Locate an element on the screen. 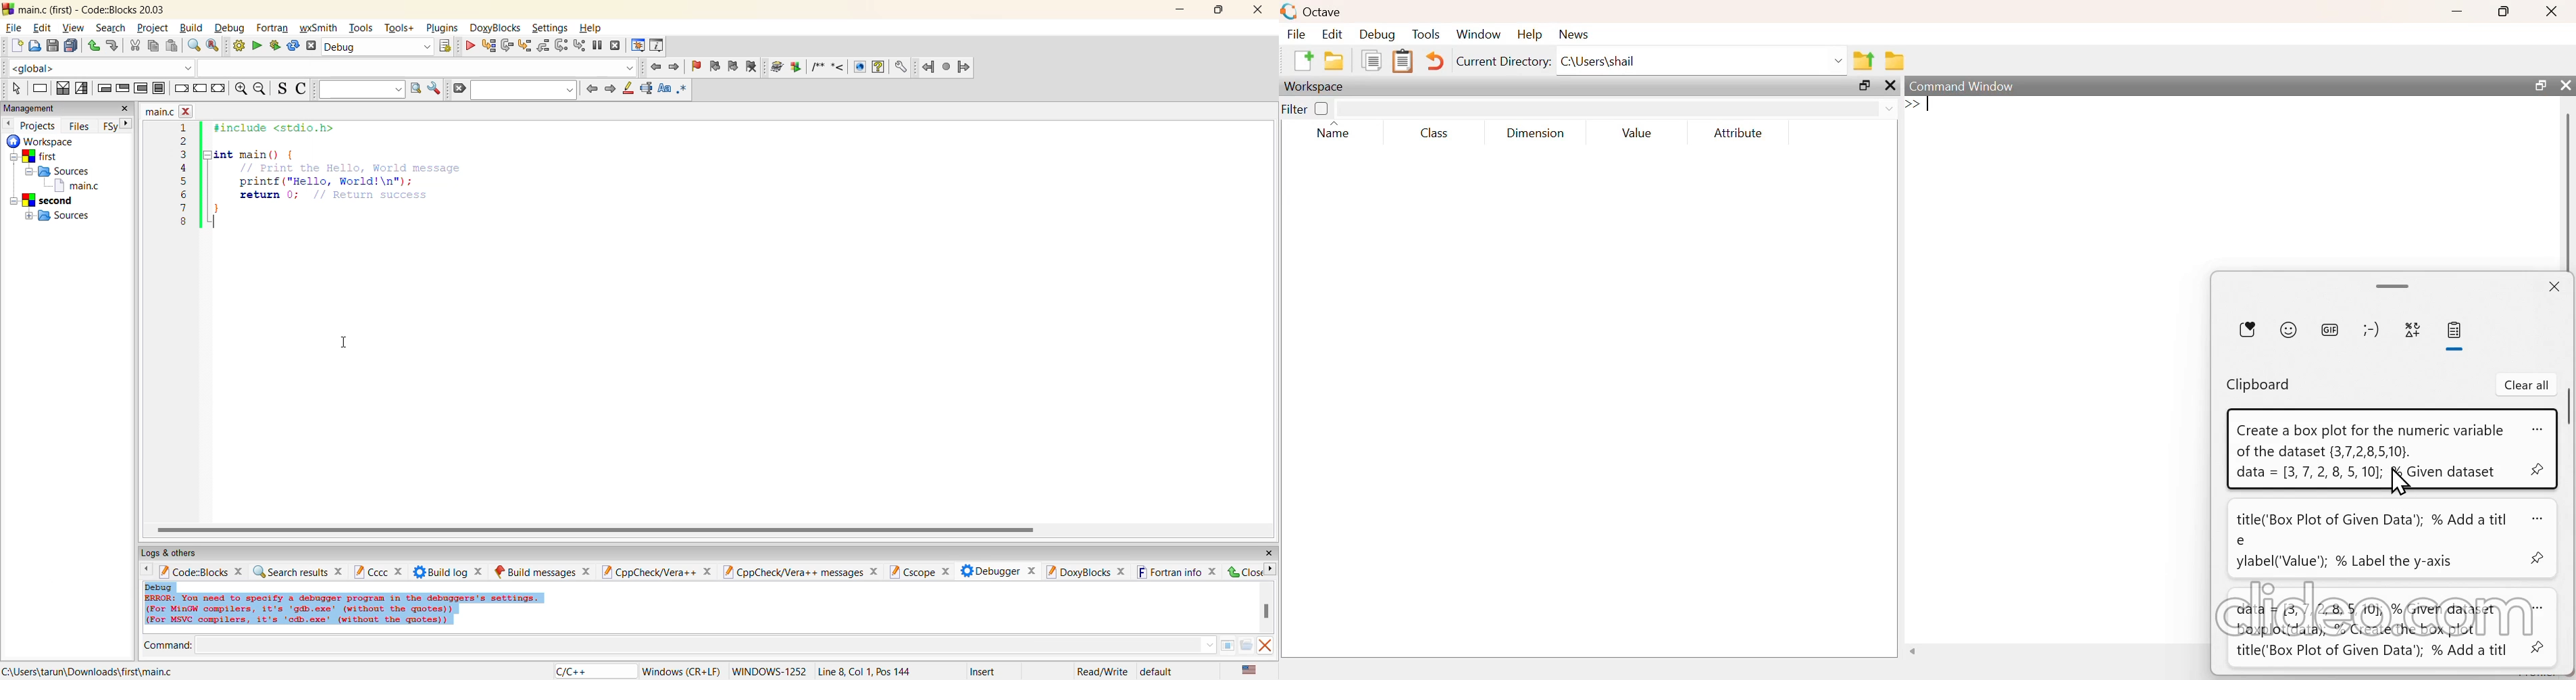  step out is located at coordinates (542, 47).